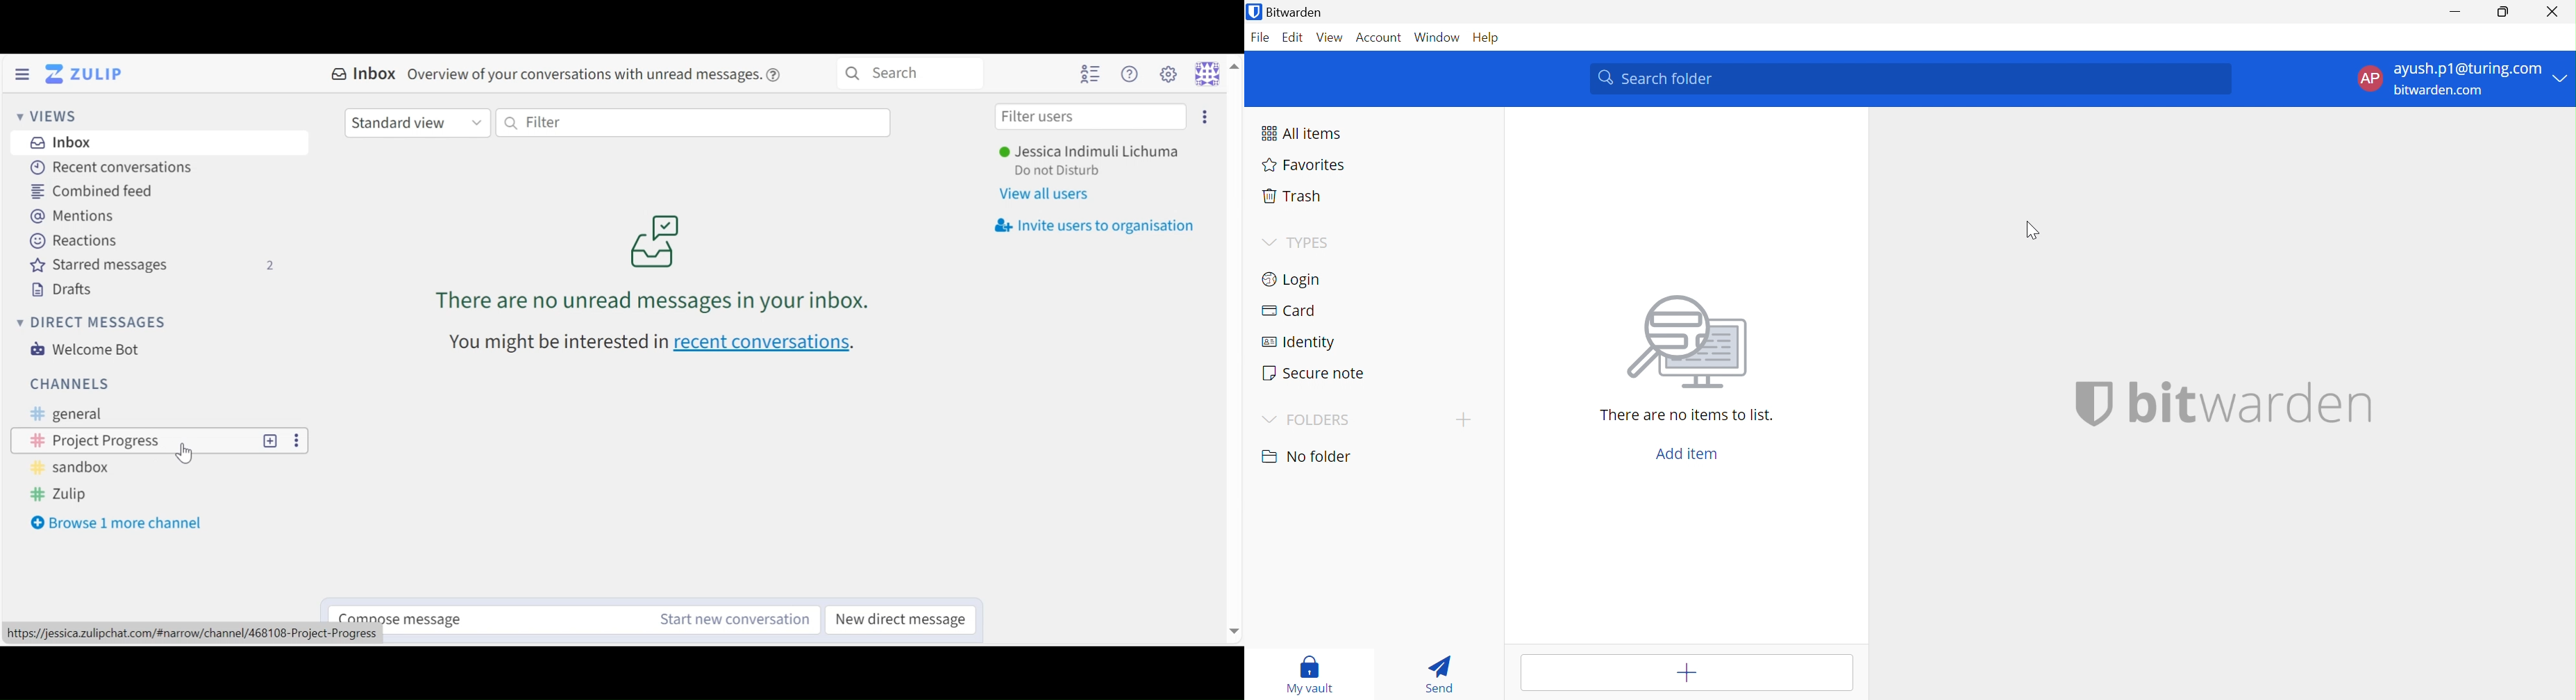 This screenshot has height=700, width=2576. What do you see at coordinates (2504, 10) in the screenshot?
I see `Restore Down` at bounding box center [2504, 10].